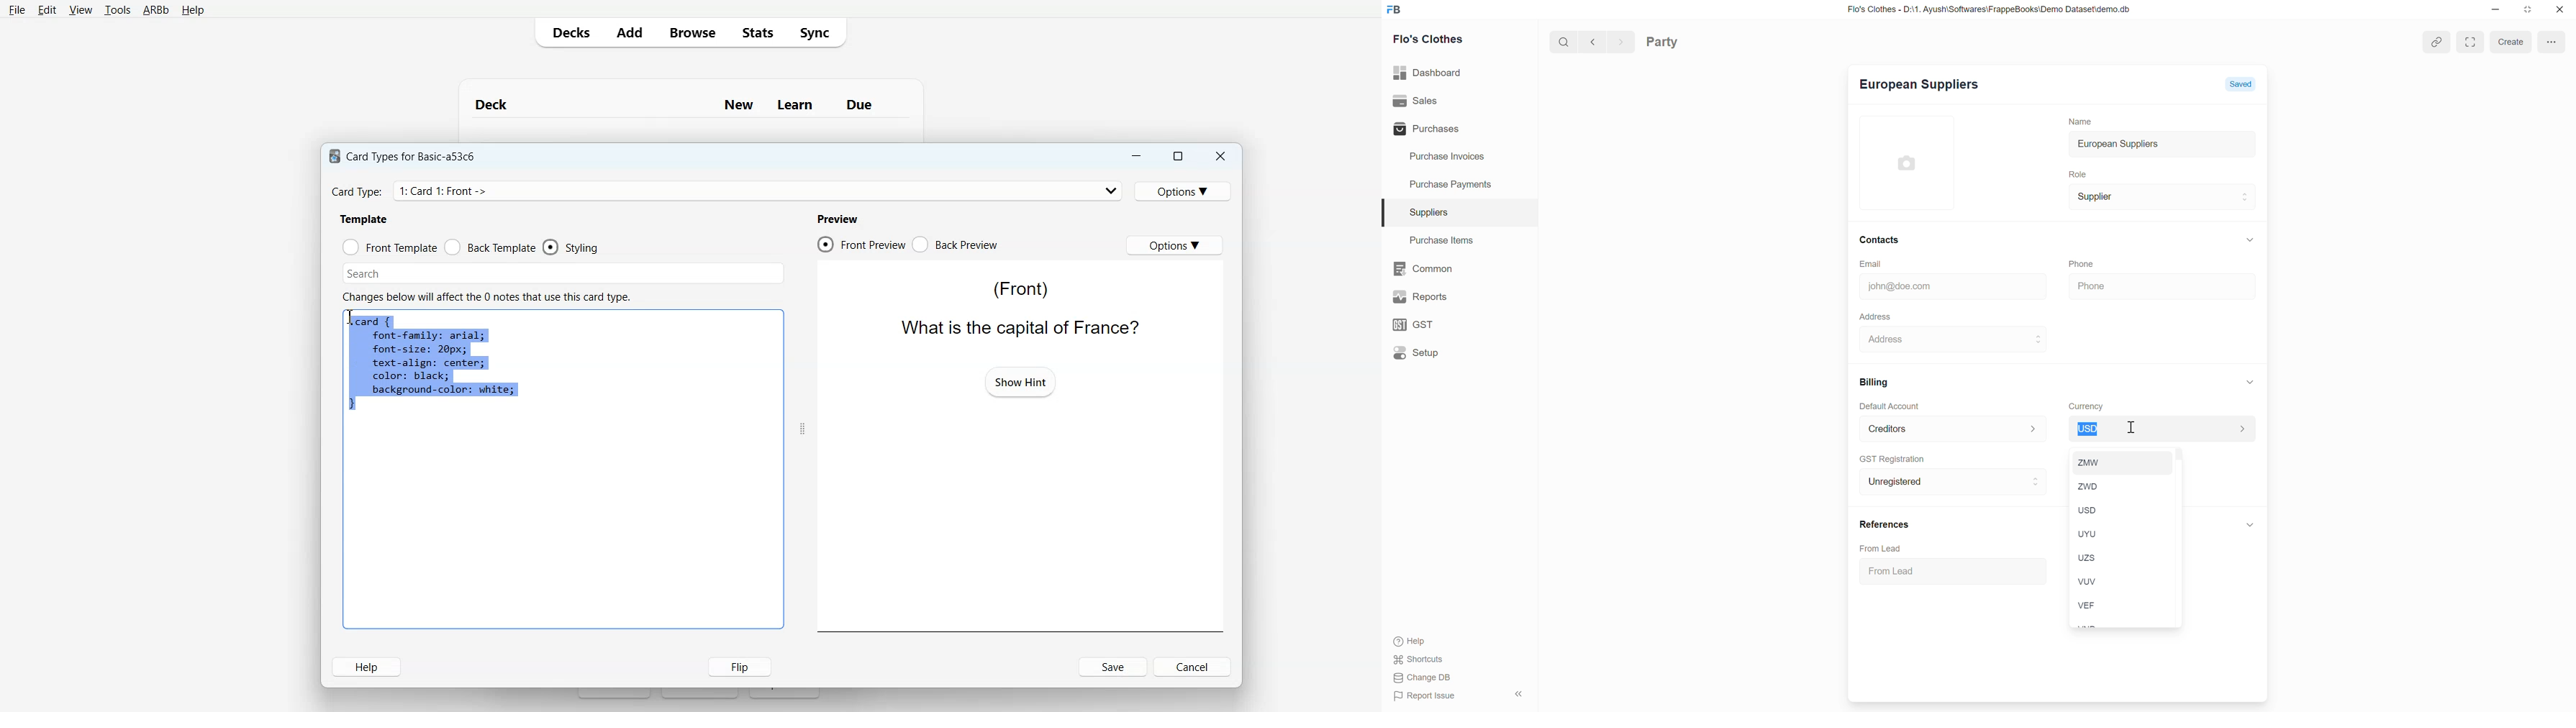  I want to click on uyu, so click(2087, 532).